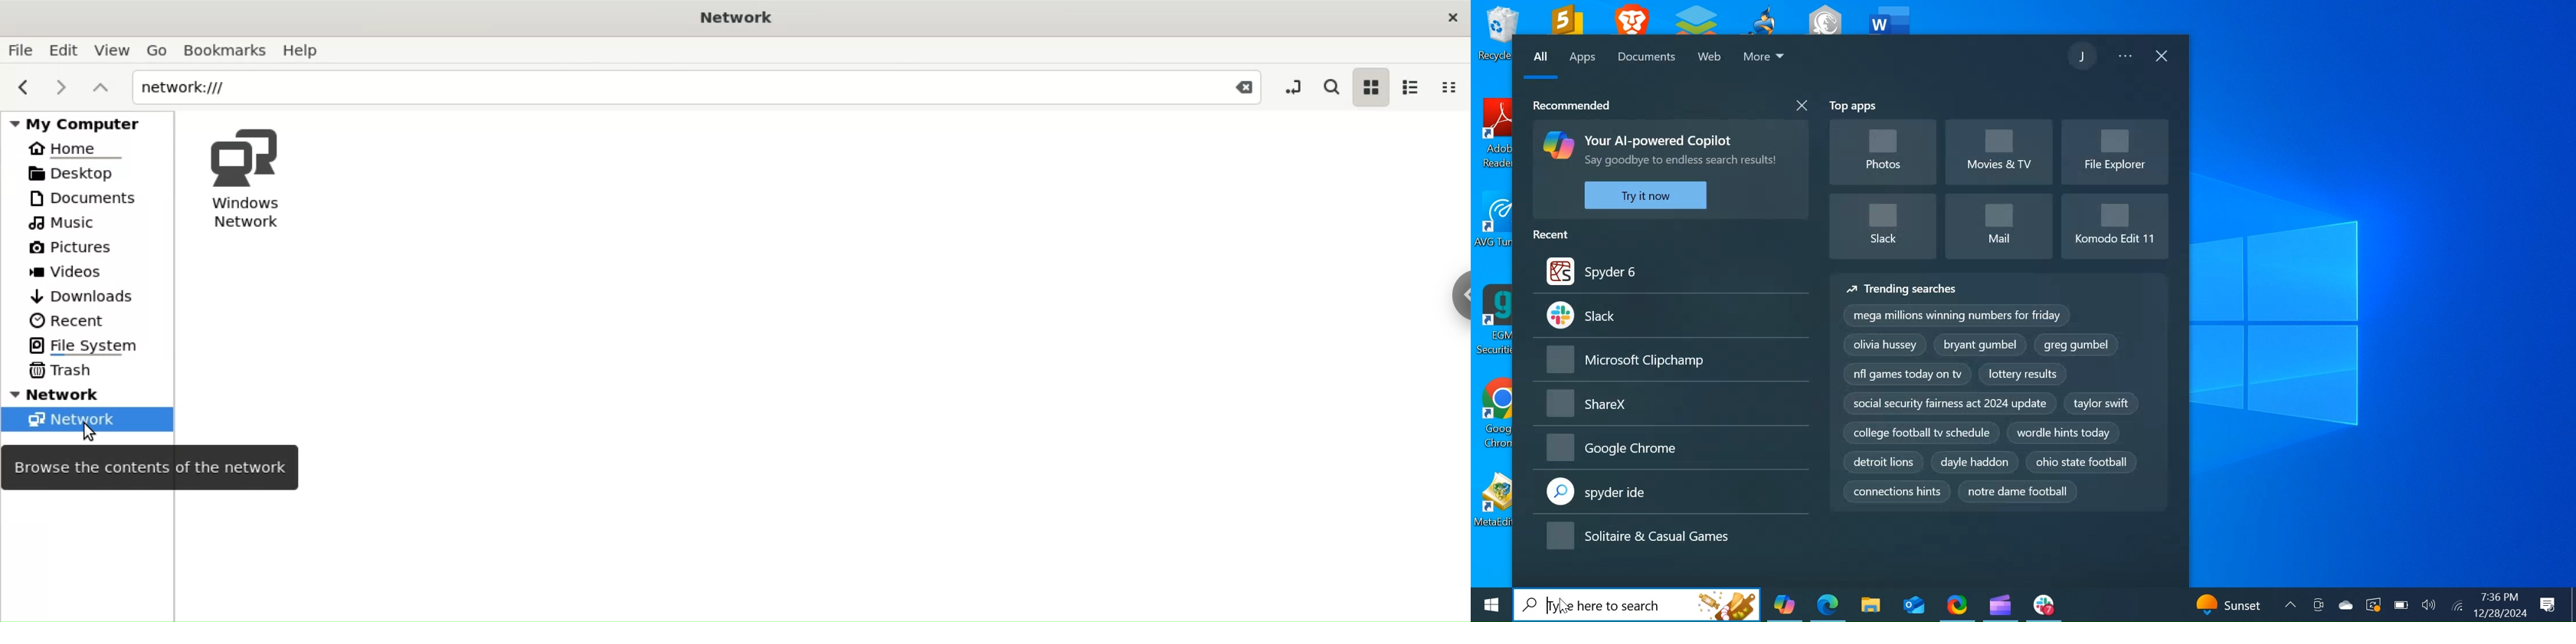 This screenshot has width=2576, height=644. What do you see at coordinates (1570, 104) in the screenshot?
I see `Recommended` at bounding box center [1570, 104].